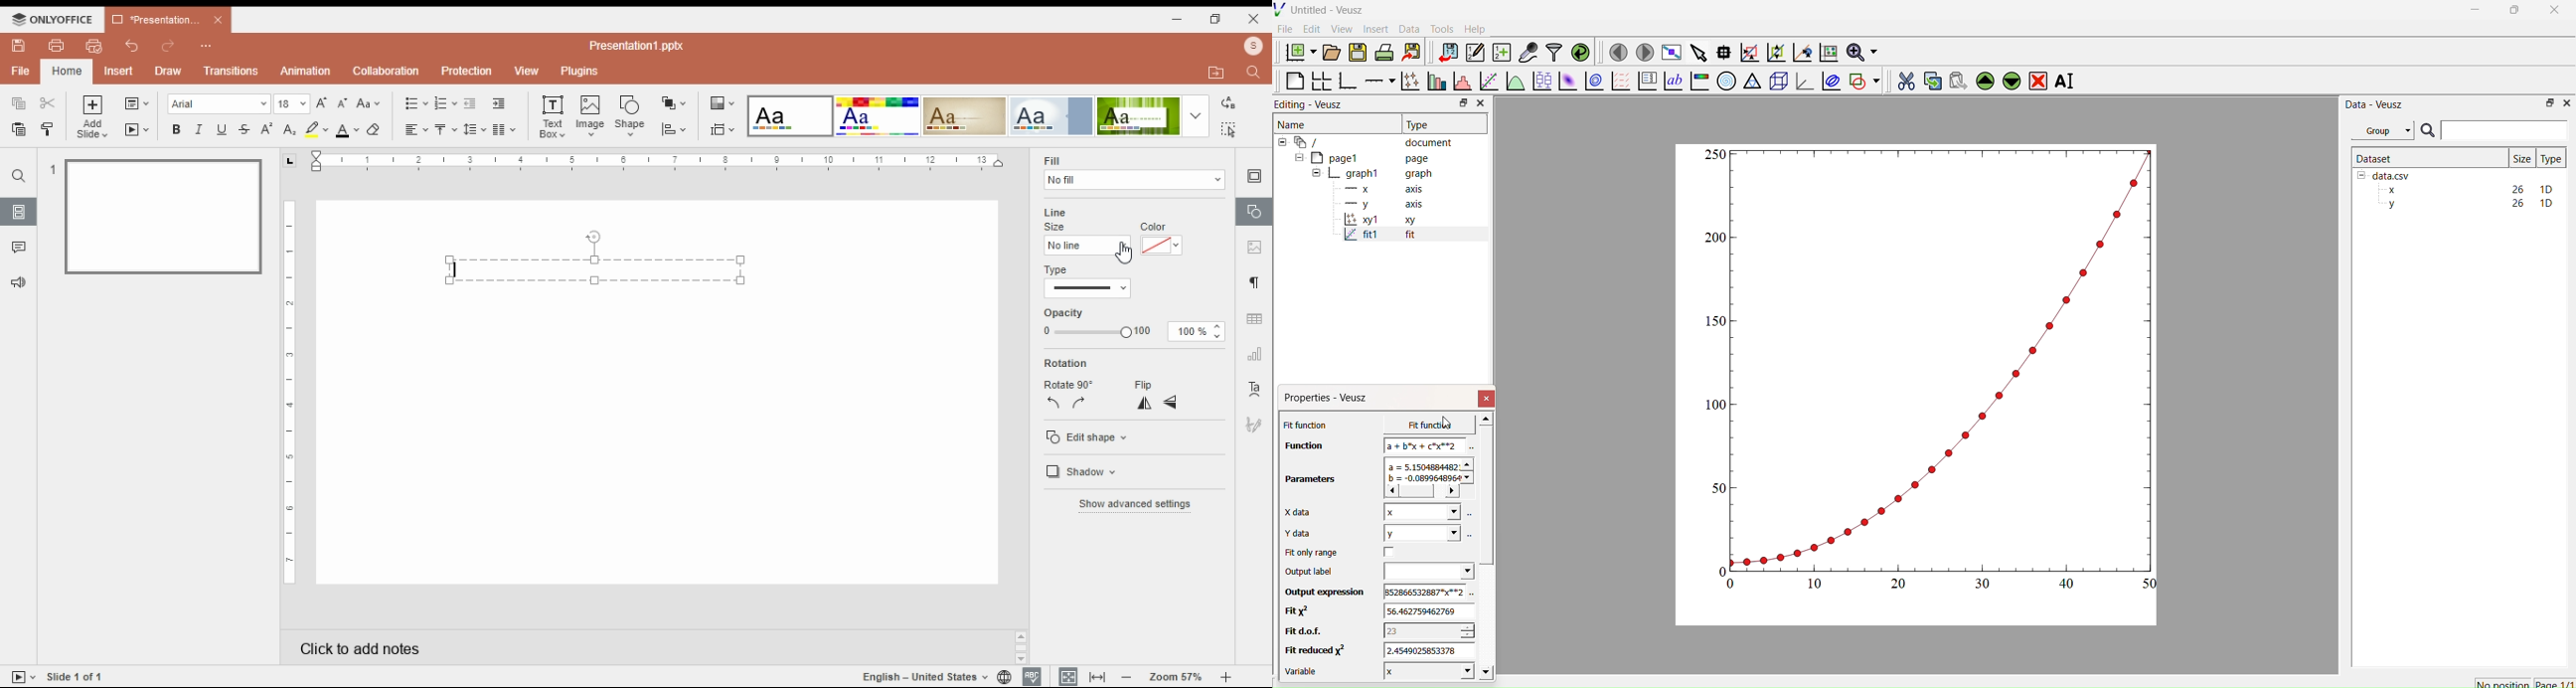 The height and width of the screenshot is (700, 2576). I want to click on x 26 1D, so click(2467, 190).